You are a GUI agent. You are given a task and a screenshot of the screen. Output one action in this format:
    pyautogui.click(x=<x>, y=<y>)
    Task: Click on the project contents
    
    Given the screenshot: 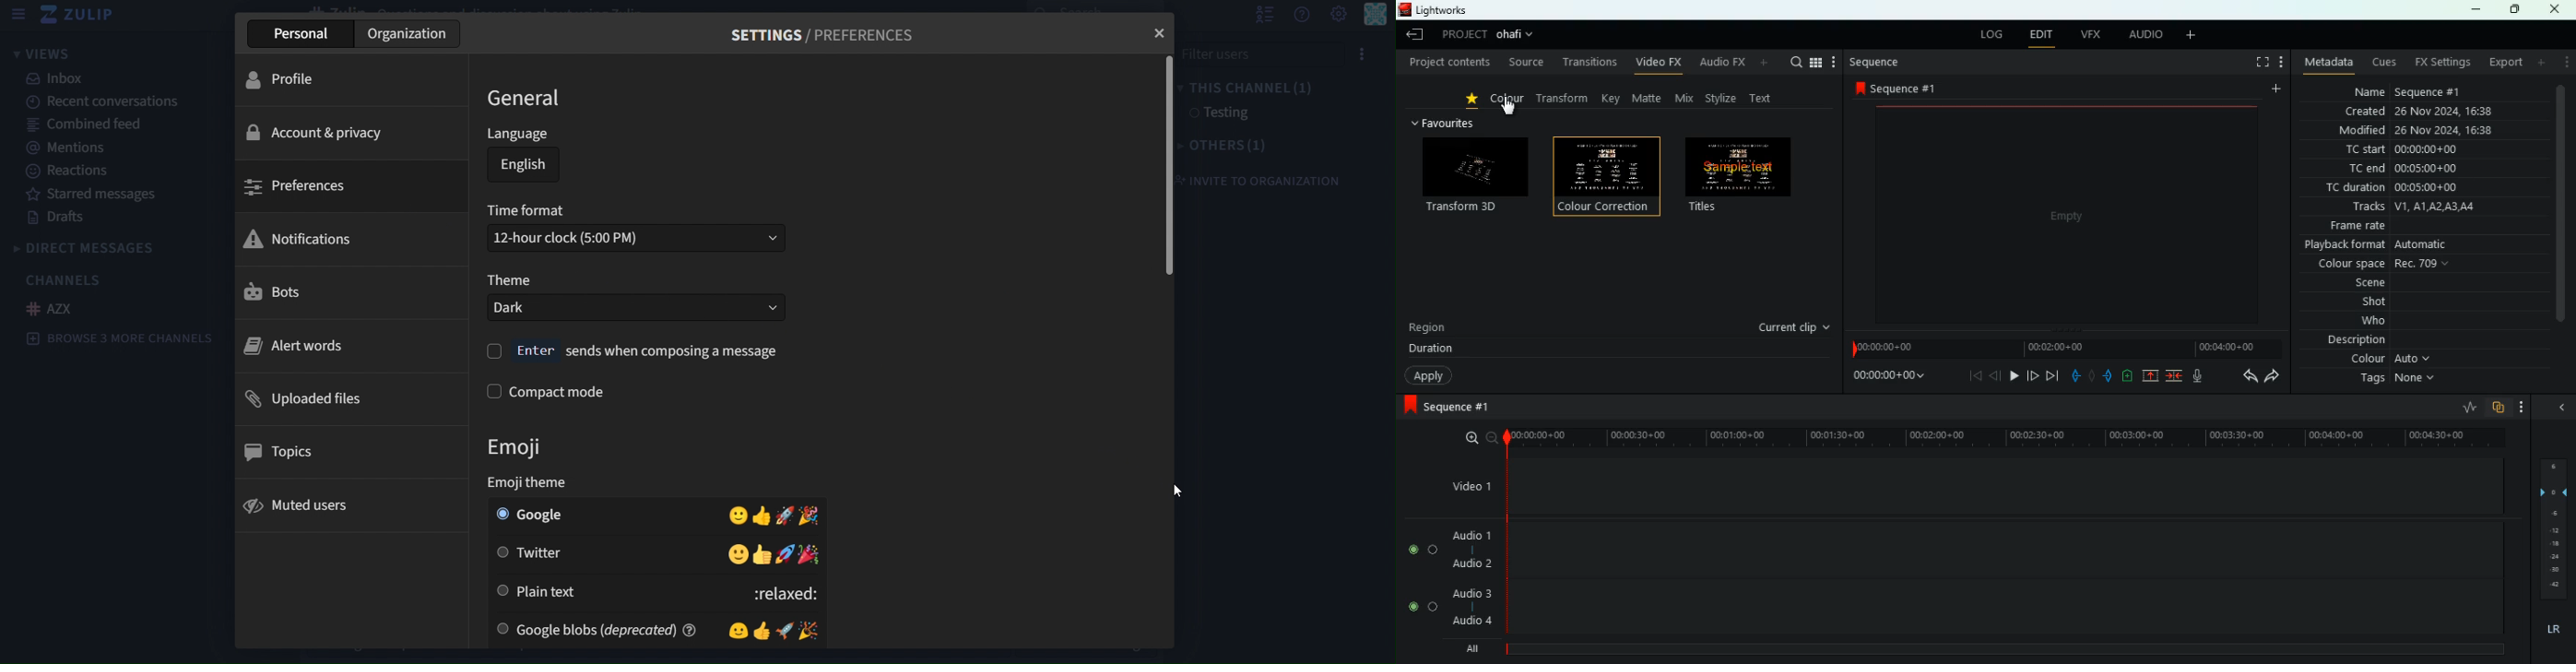 What is the action you would take?
    pyautogui.click(x=1448, y=63)
    